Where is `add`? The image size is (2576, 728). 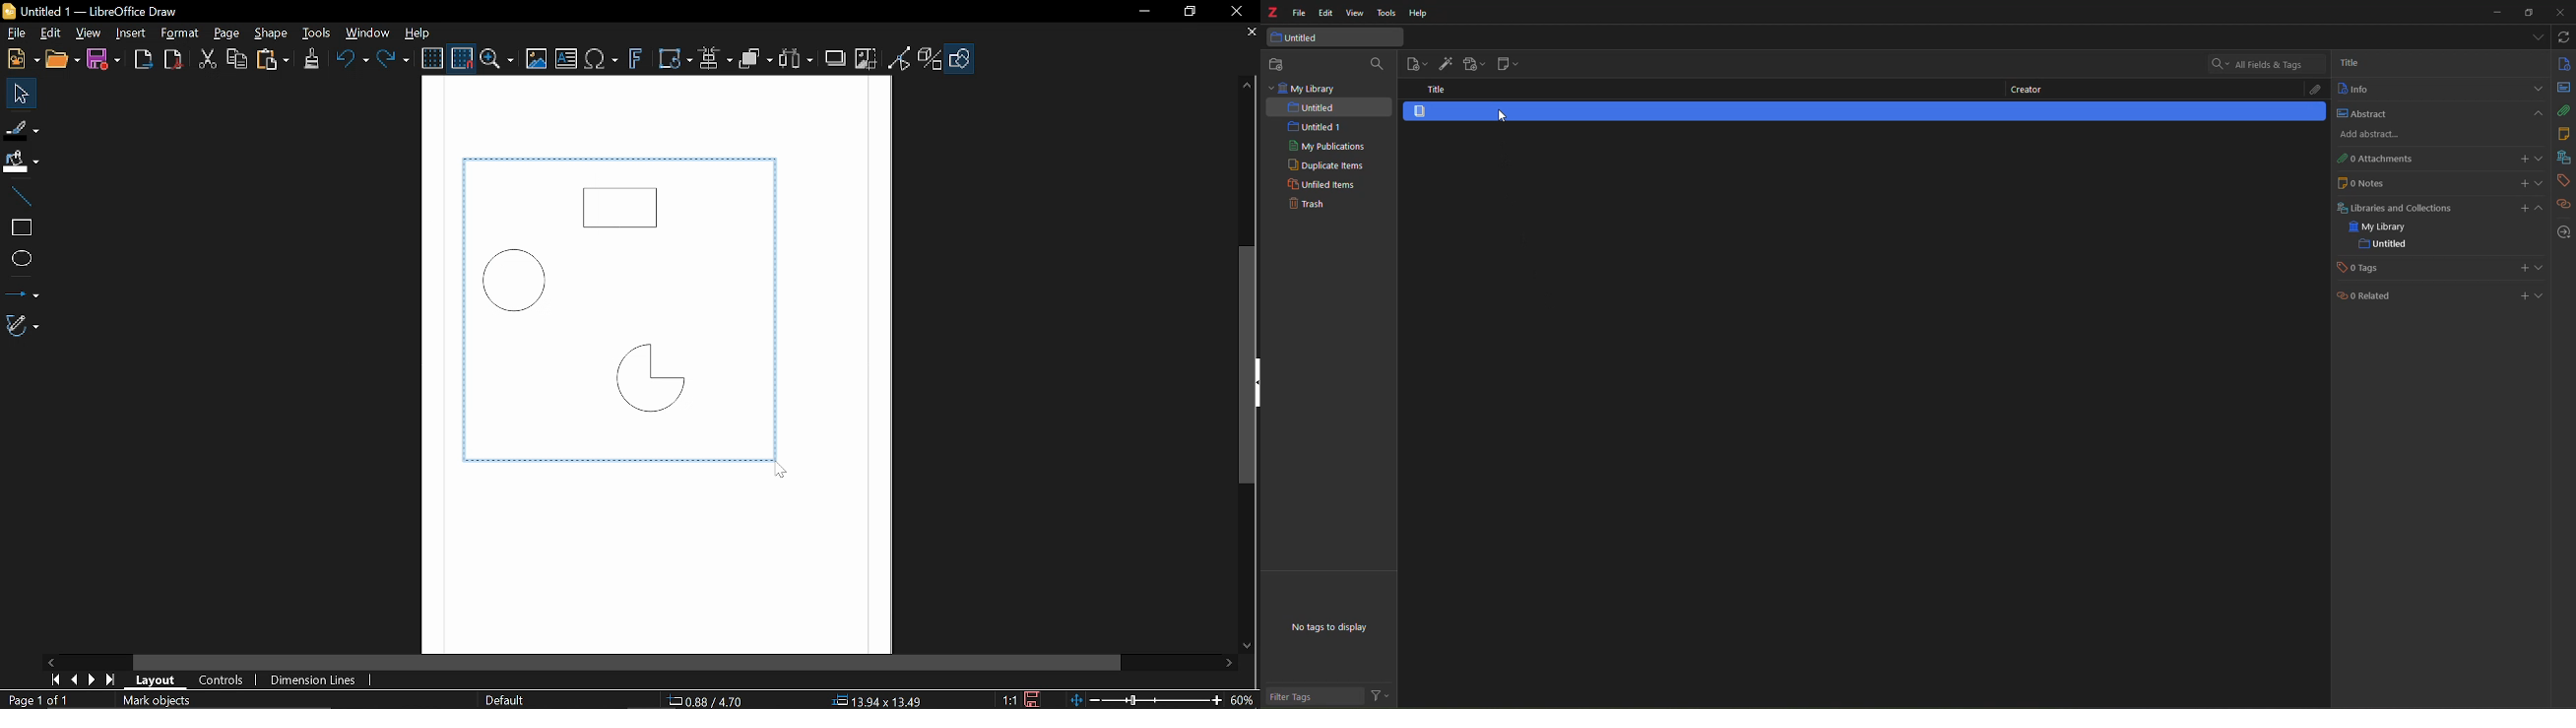
add is located at coordinates (2524, 182).